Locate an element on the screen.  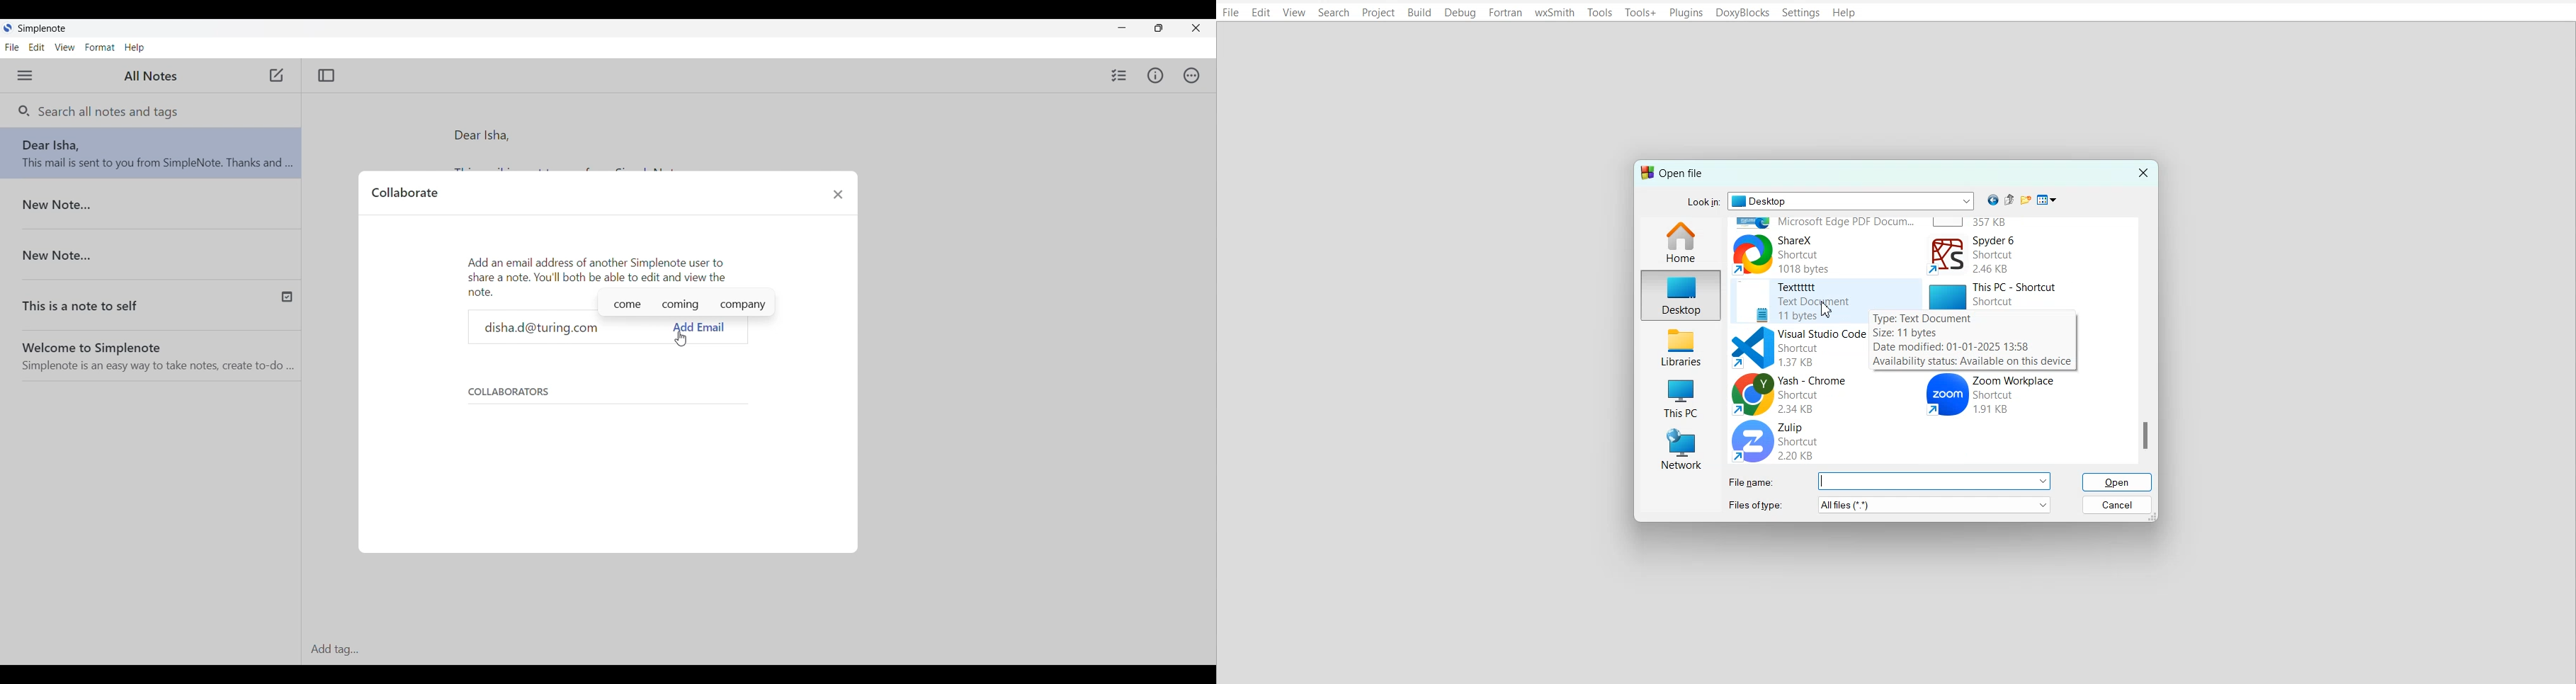
View is located at coordinates (65, 47).